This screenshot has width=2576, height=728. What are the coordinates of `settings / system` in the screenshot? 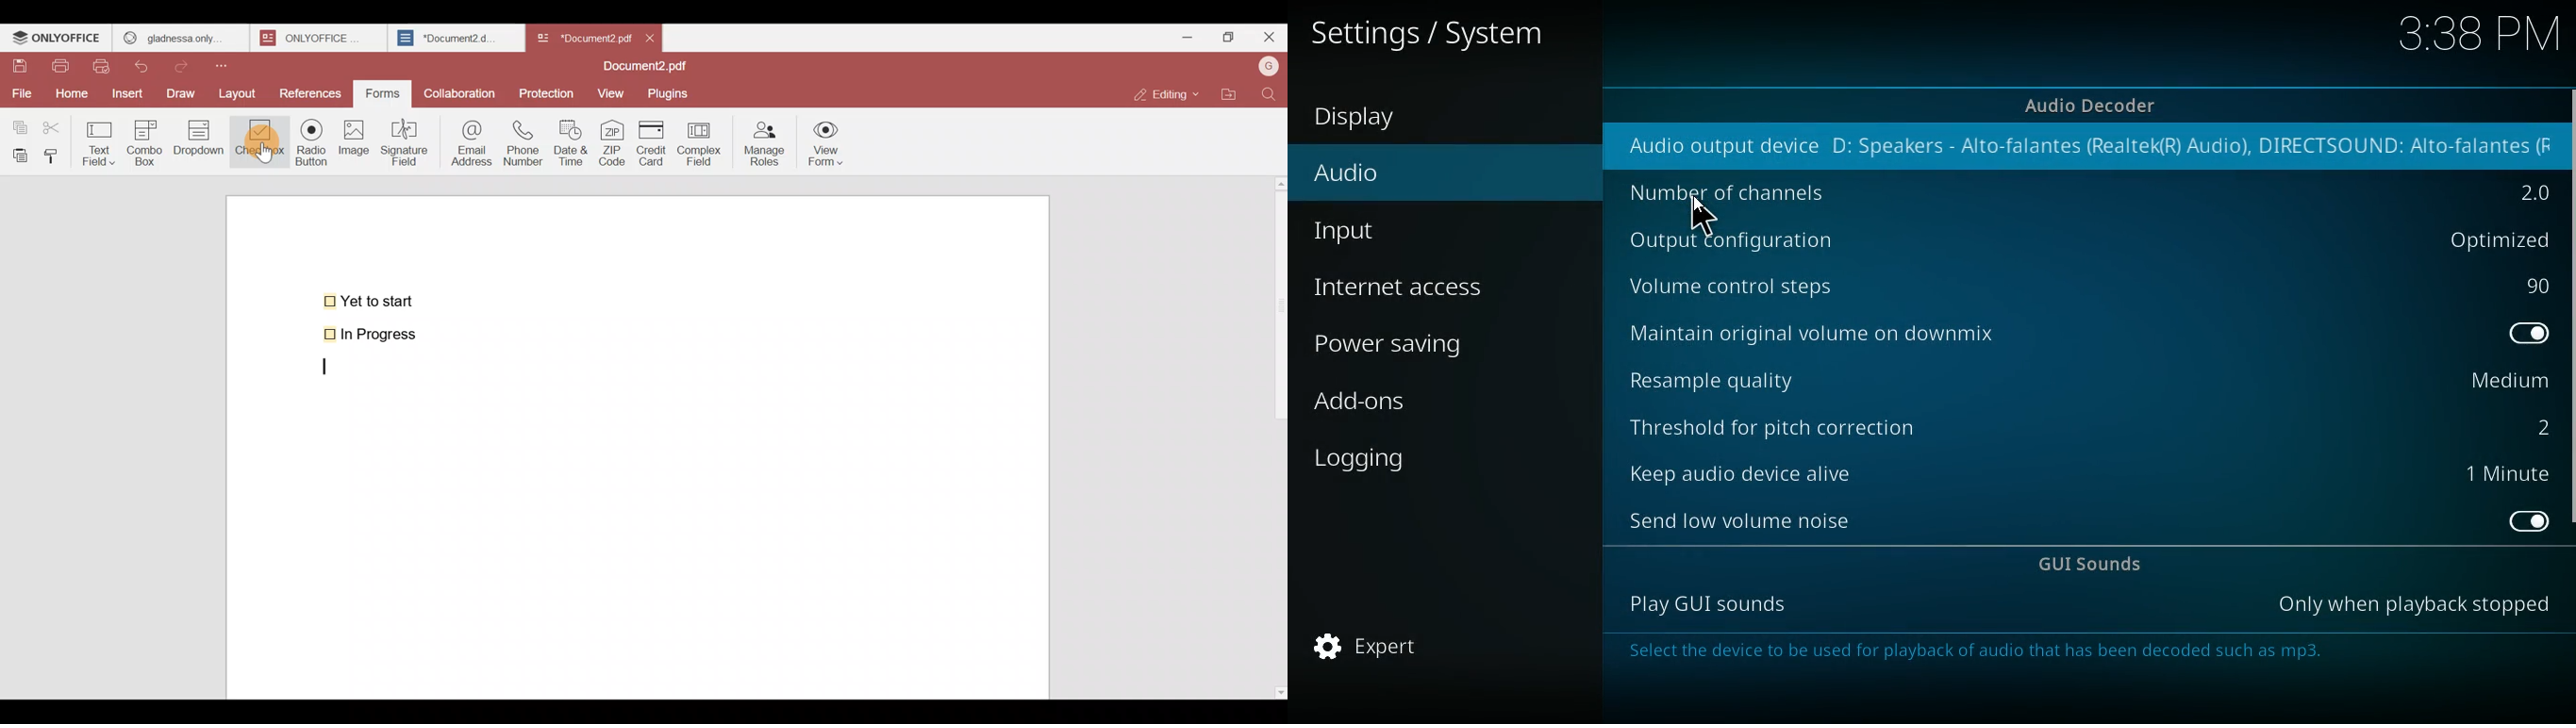 It's located at (1438, 31).